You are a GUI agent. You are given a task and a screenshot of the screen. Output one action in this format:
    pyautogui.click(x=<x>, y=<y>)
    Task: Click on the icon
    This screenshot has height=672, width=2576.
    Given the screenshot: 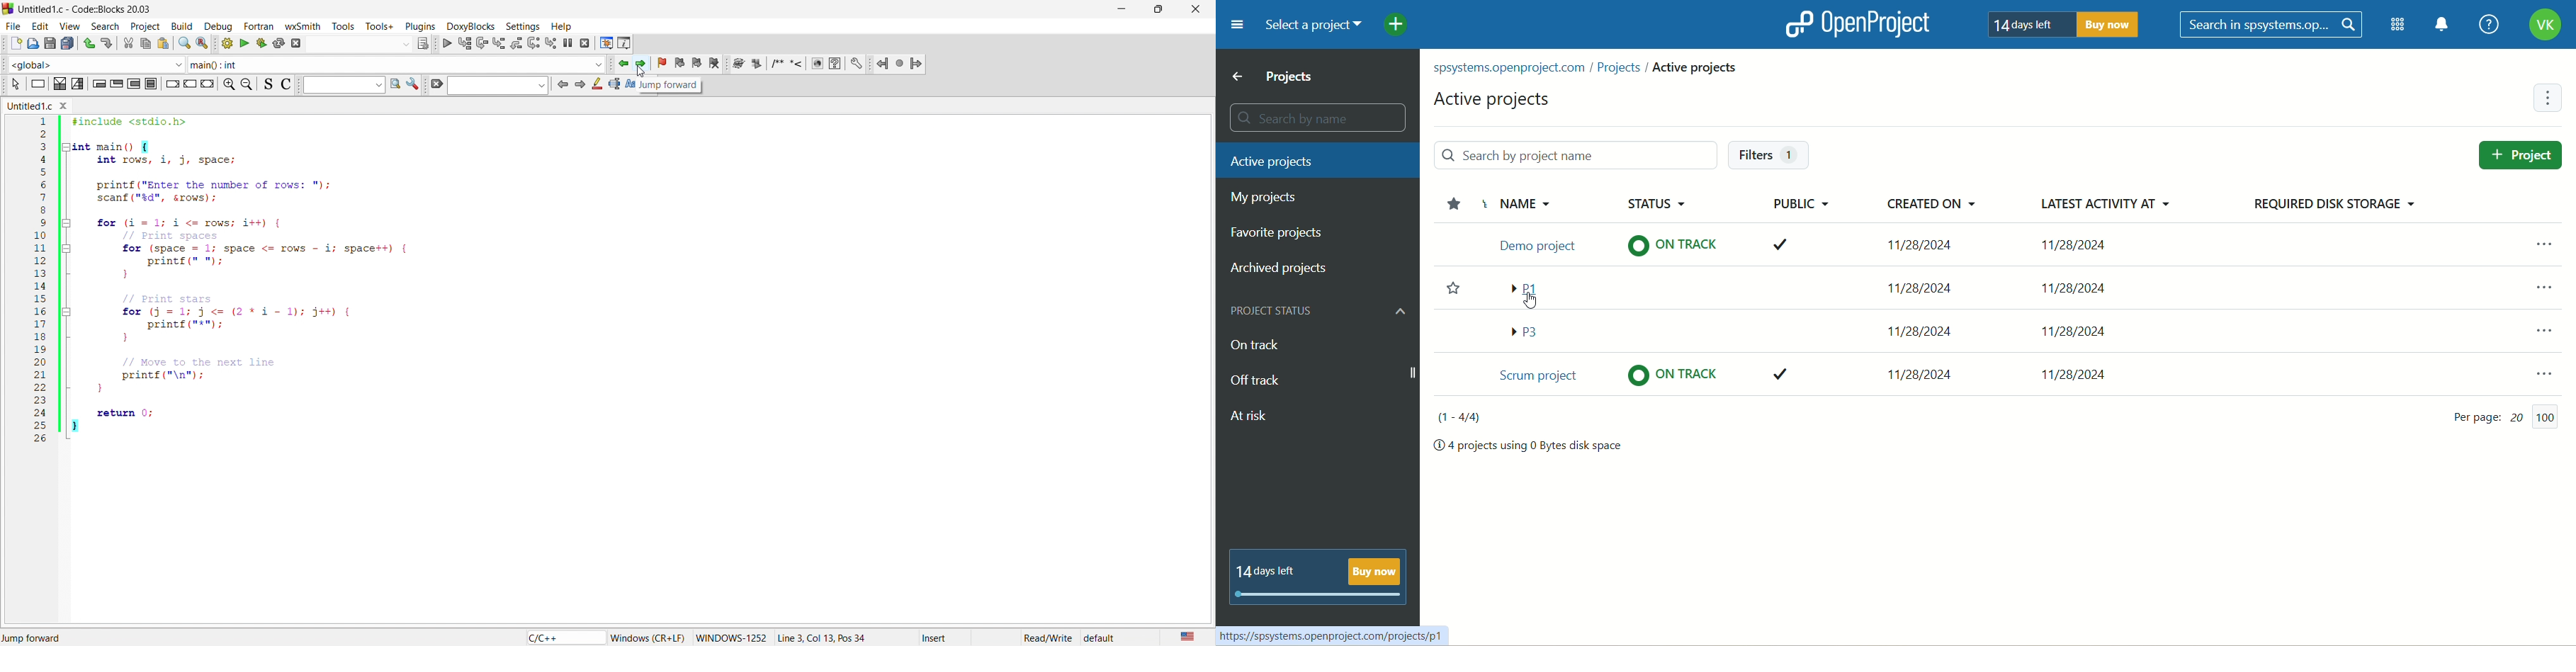 What is the action you would take?
    pyautogui.click(x=615, y=84)
    